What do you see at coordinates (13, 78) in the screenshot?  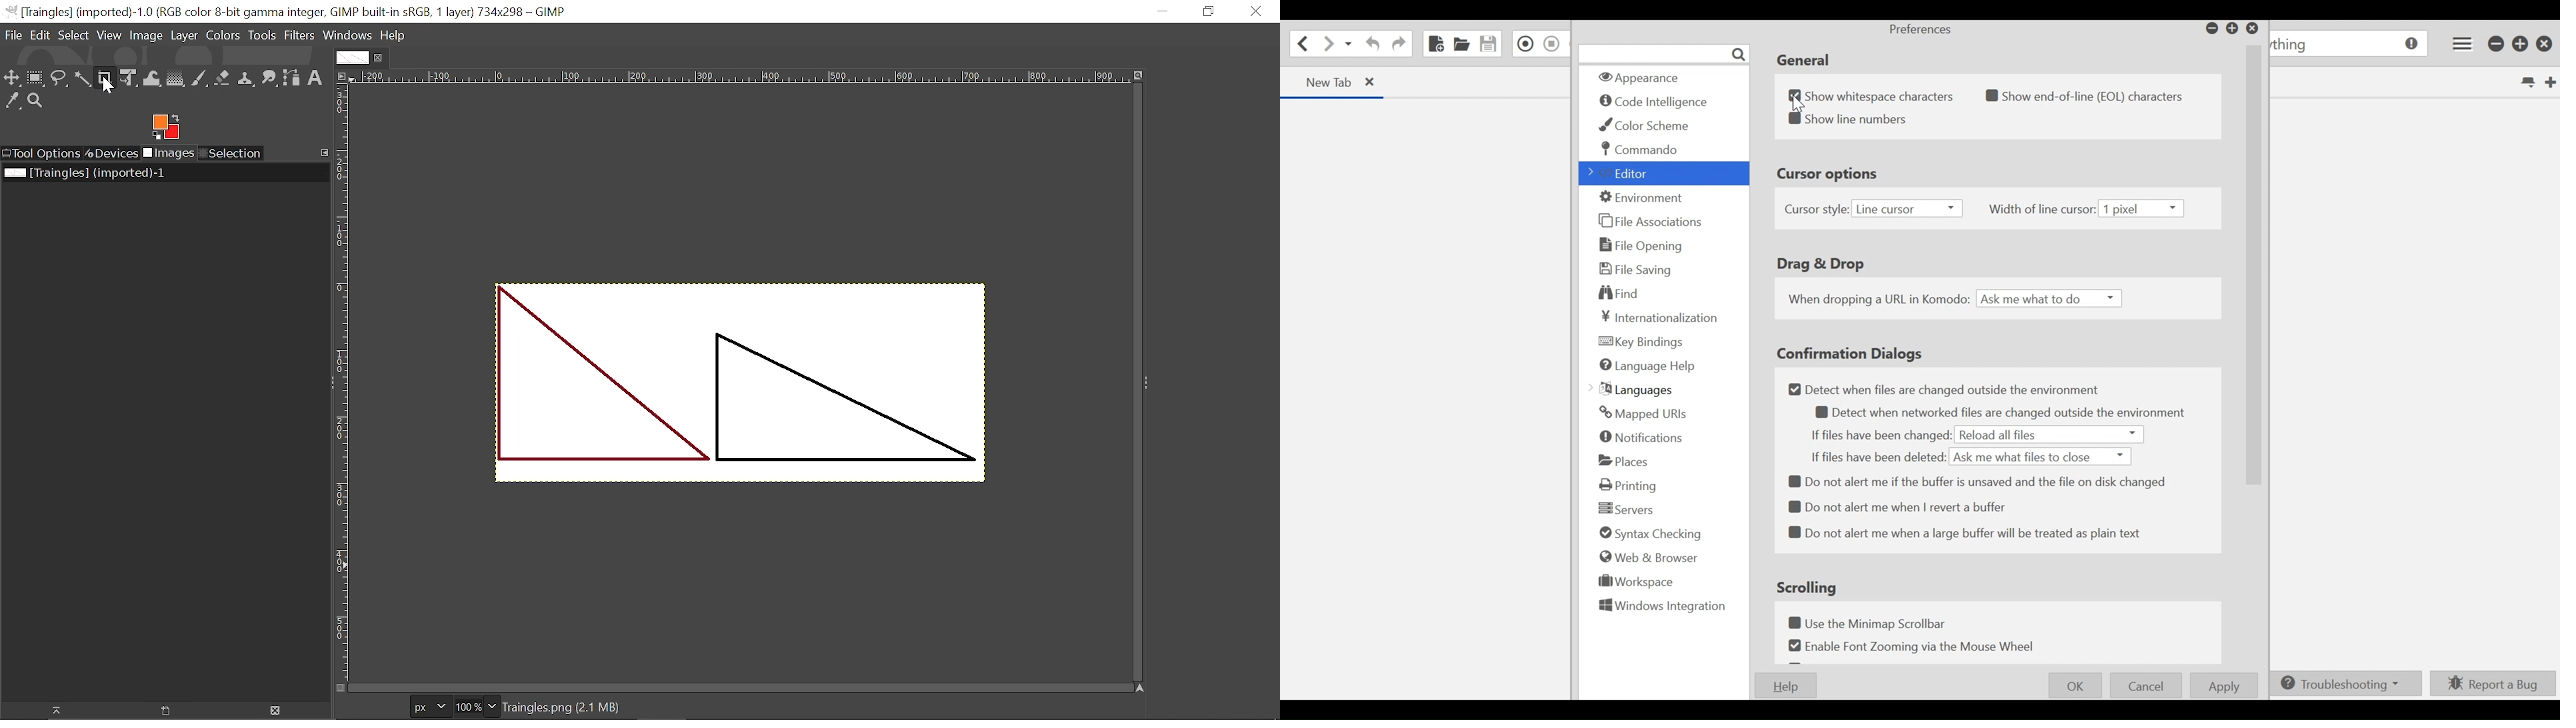 I see `move tool` at bounding box center [13, 78].